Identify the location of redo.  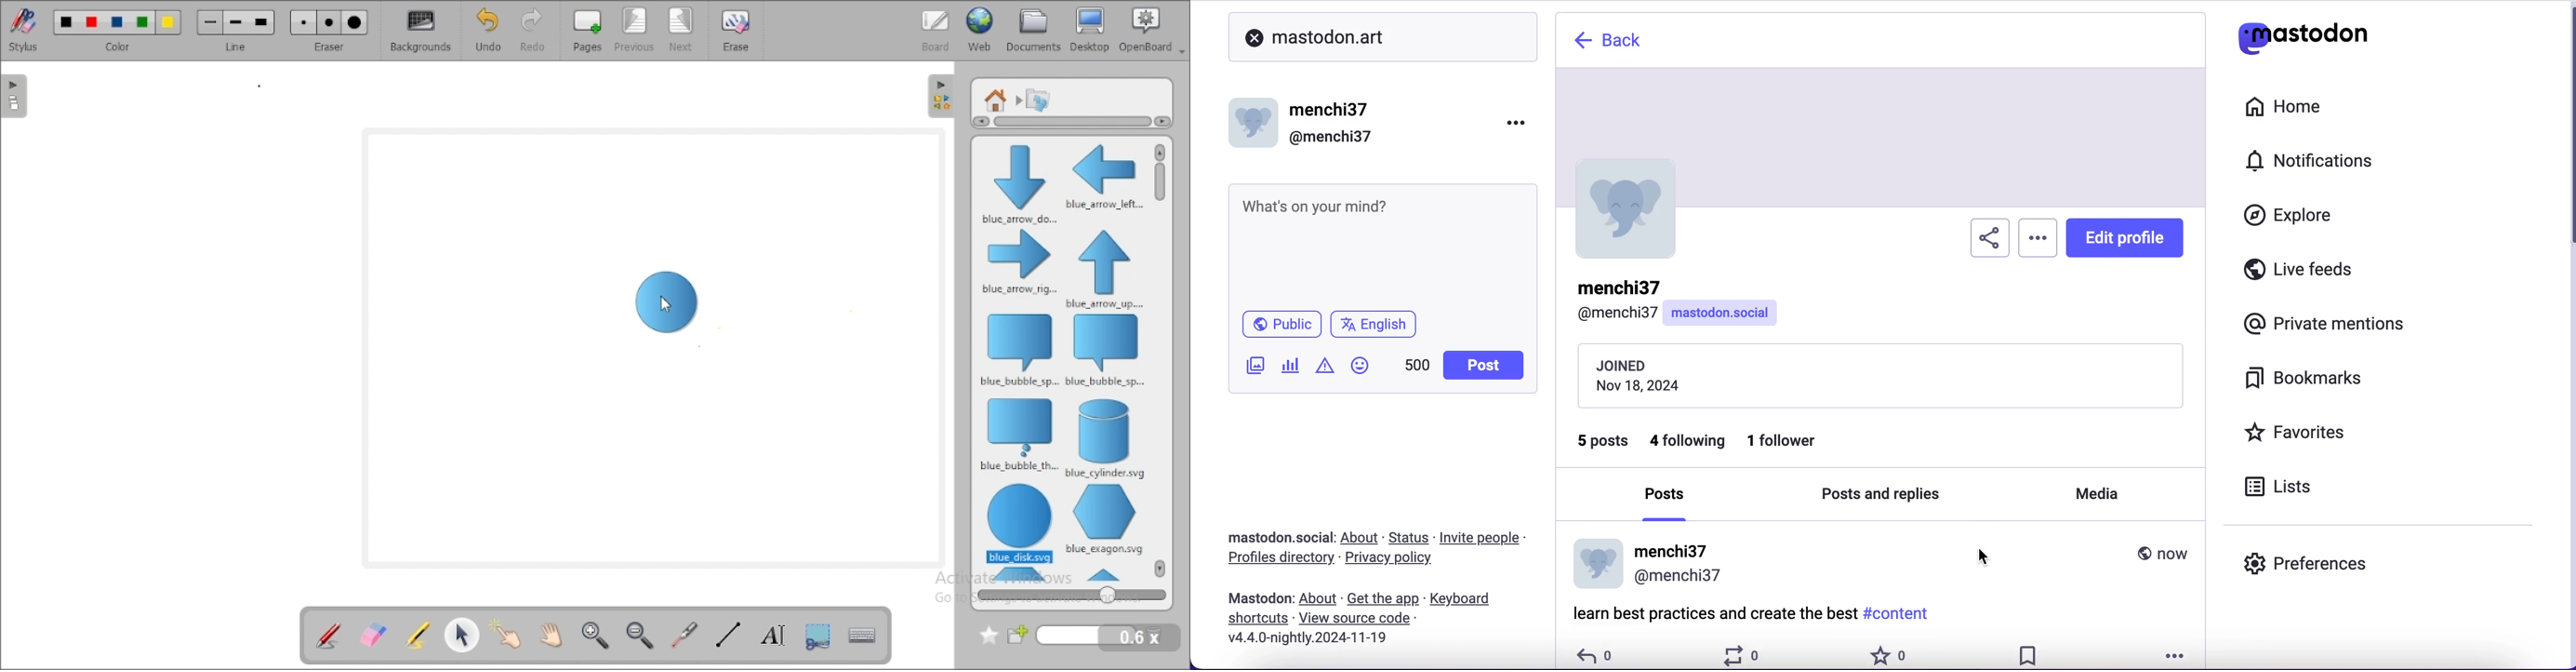
(531, 31).